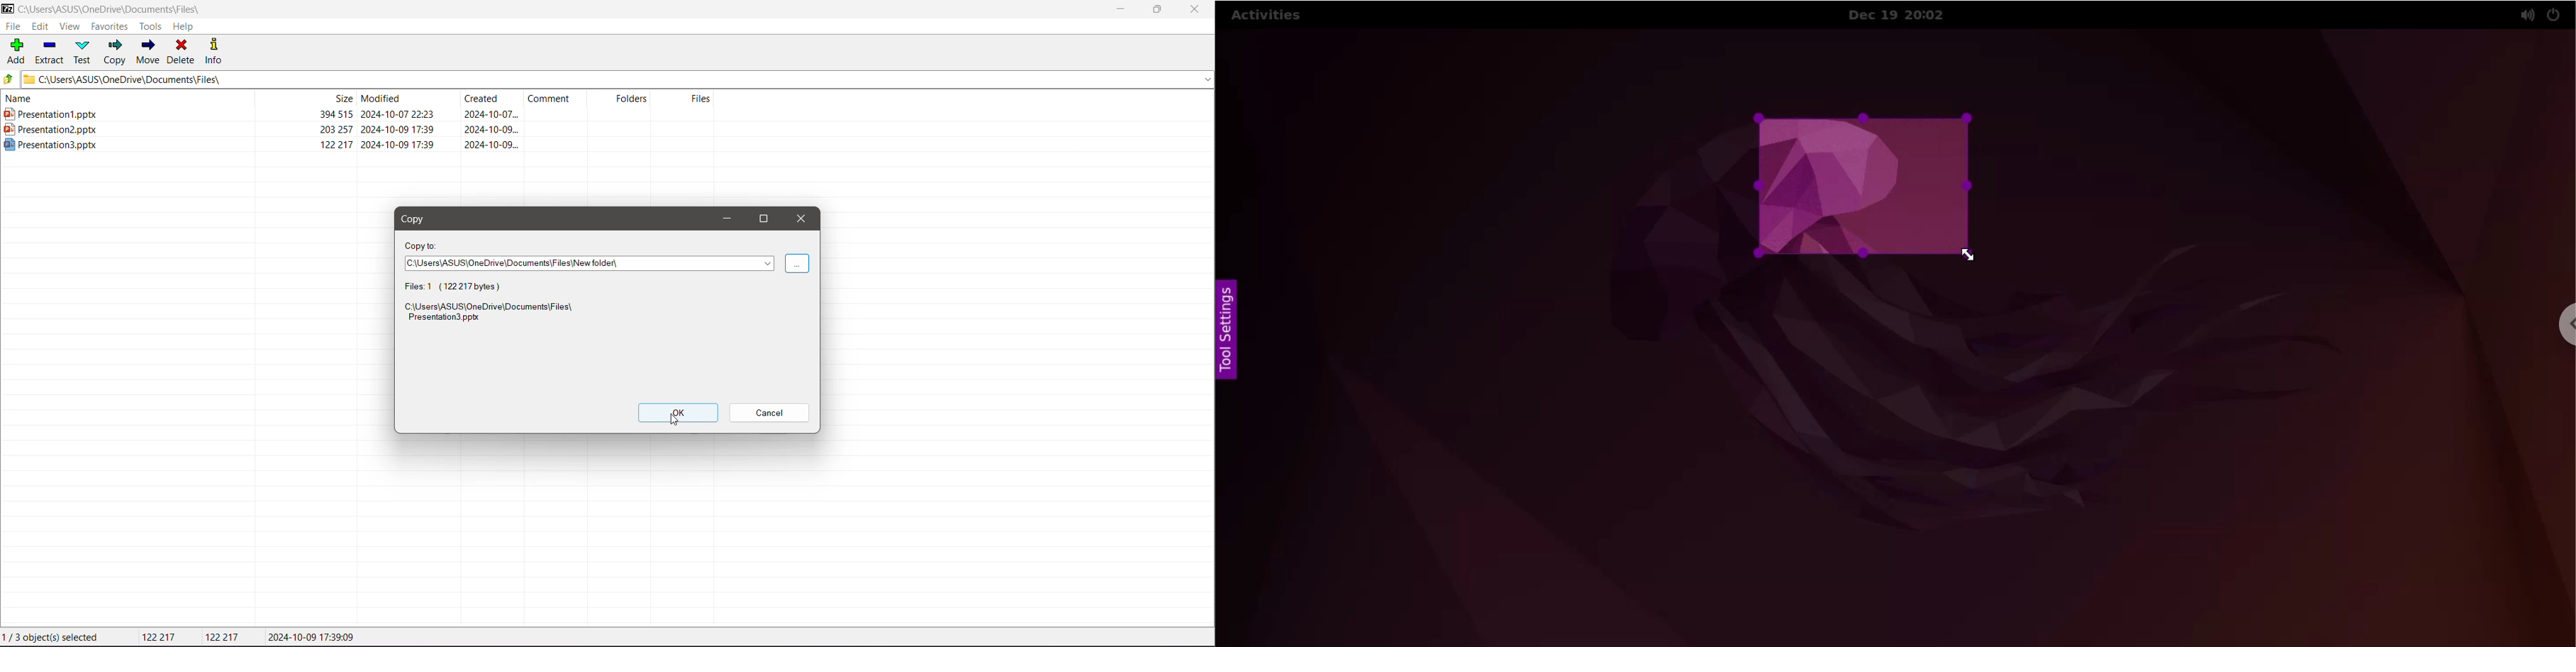  Describe the element at coordinates (1973, 255) in the screenshot. I see `cursor` at that location.